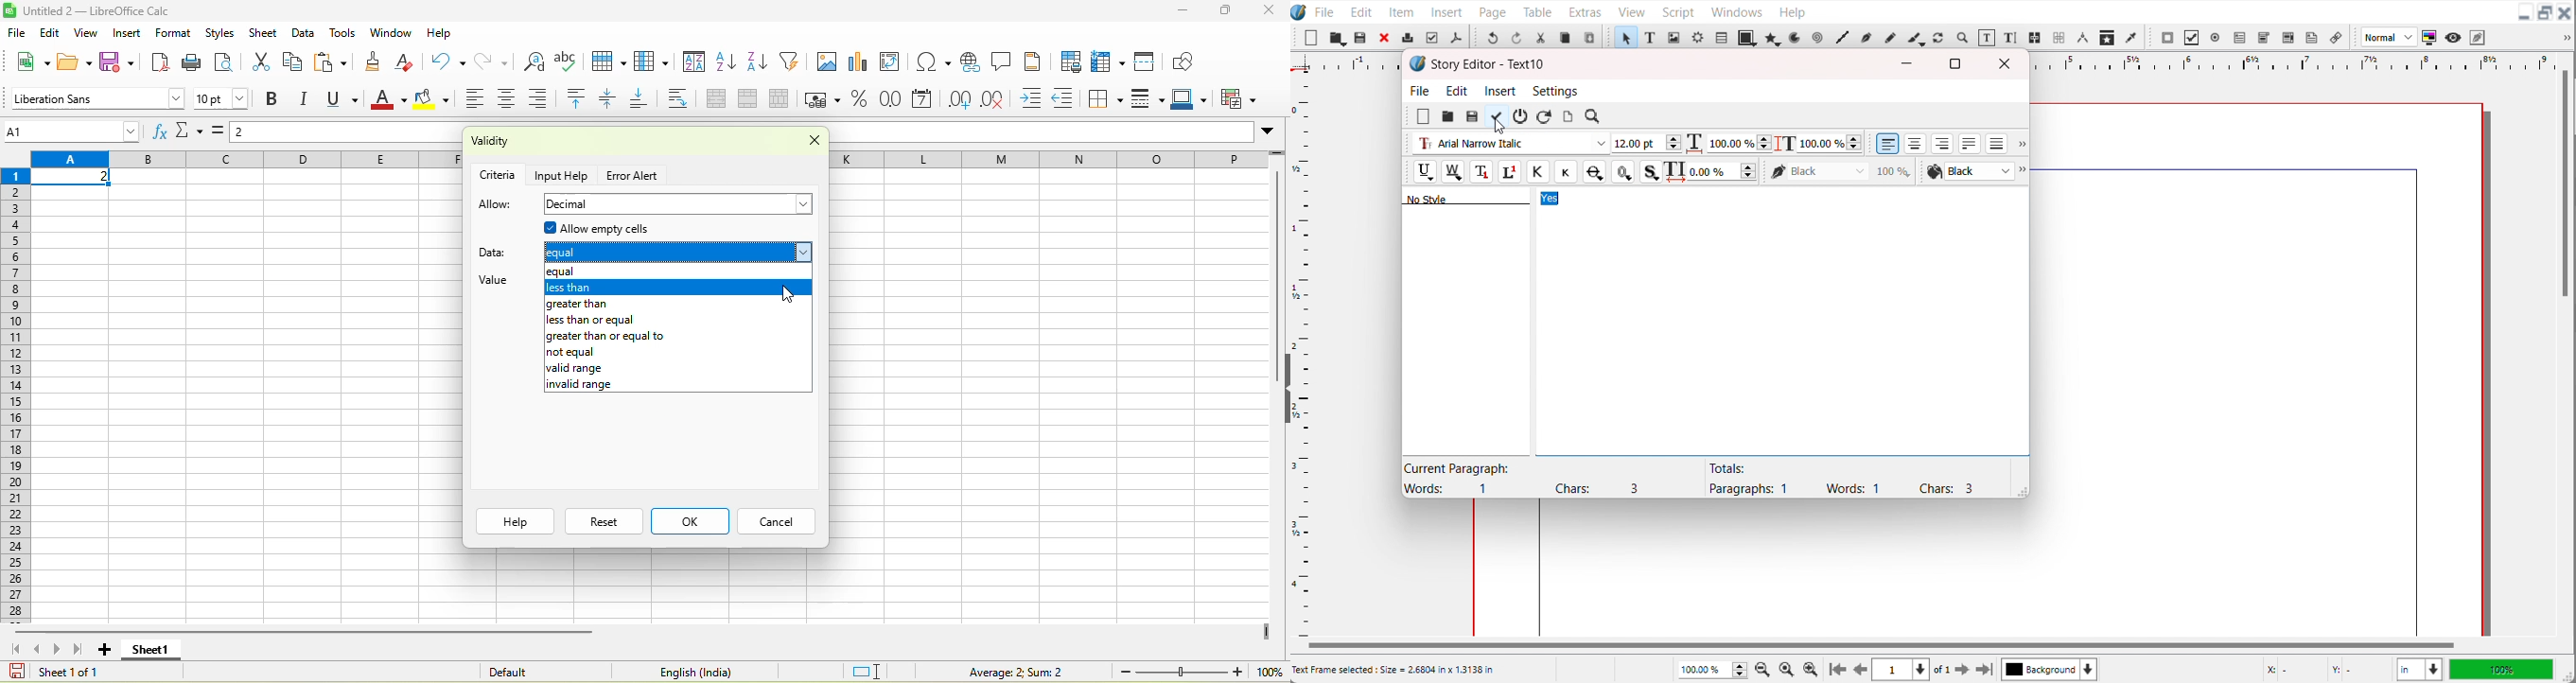 The width and height of the screenshot is (2576, 700). What do you see at coordinates (89, 33) in the screenshot?
I see `view` at bounding box center [89, 33].